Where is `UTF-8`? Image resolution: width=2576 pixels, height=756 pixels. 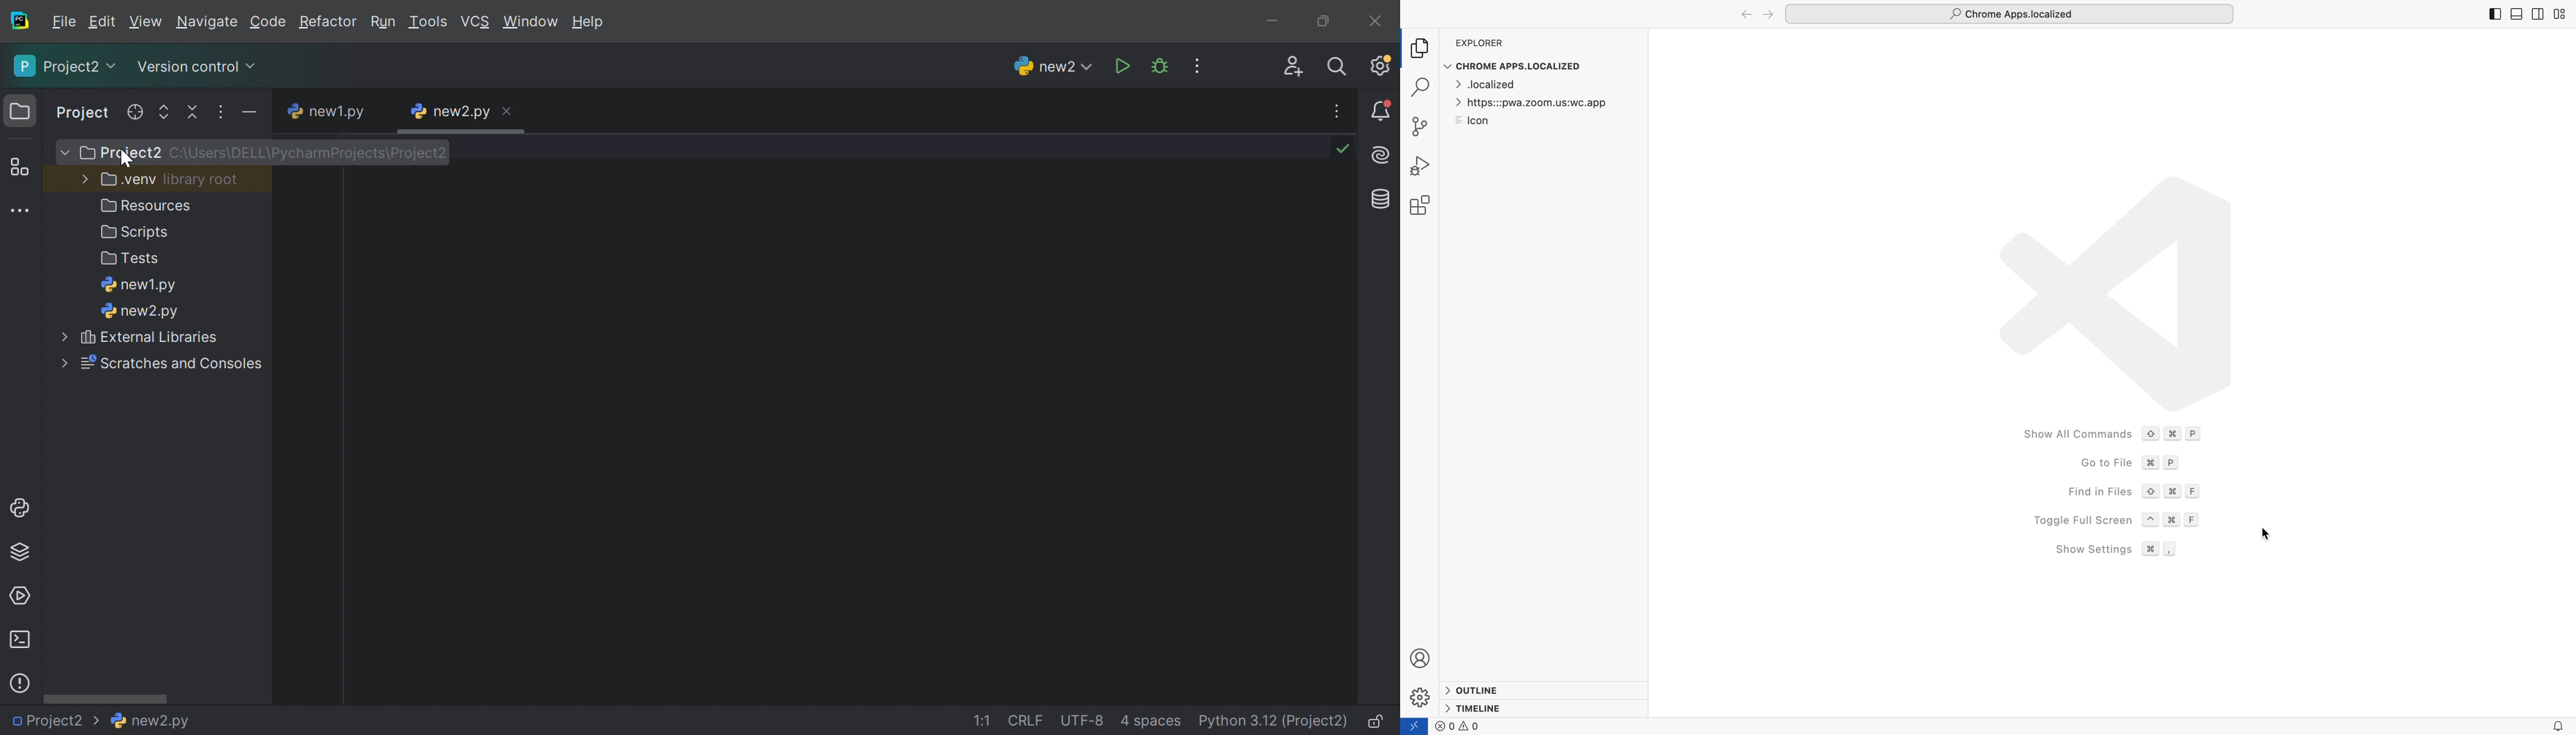
UTF-8 is located at coordinates (1082, 720).